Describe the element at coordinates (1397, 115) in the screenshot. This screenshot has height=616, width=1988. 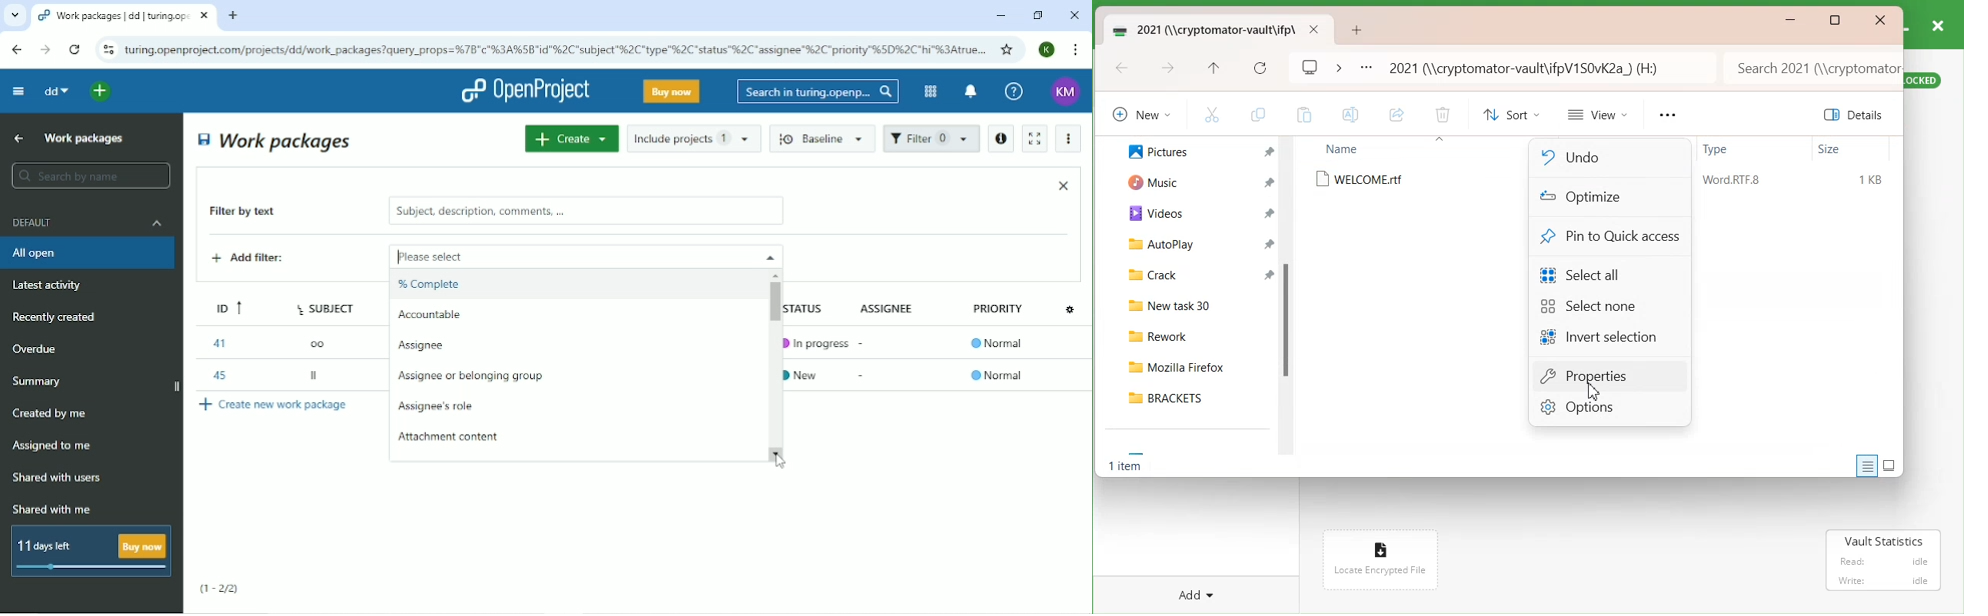
I see `Share` at that location.